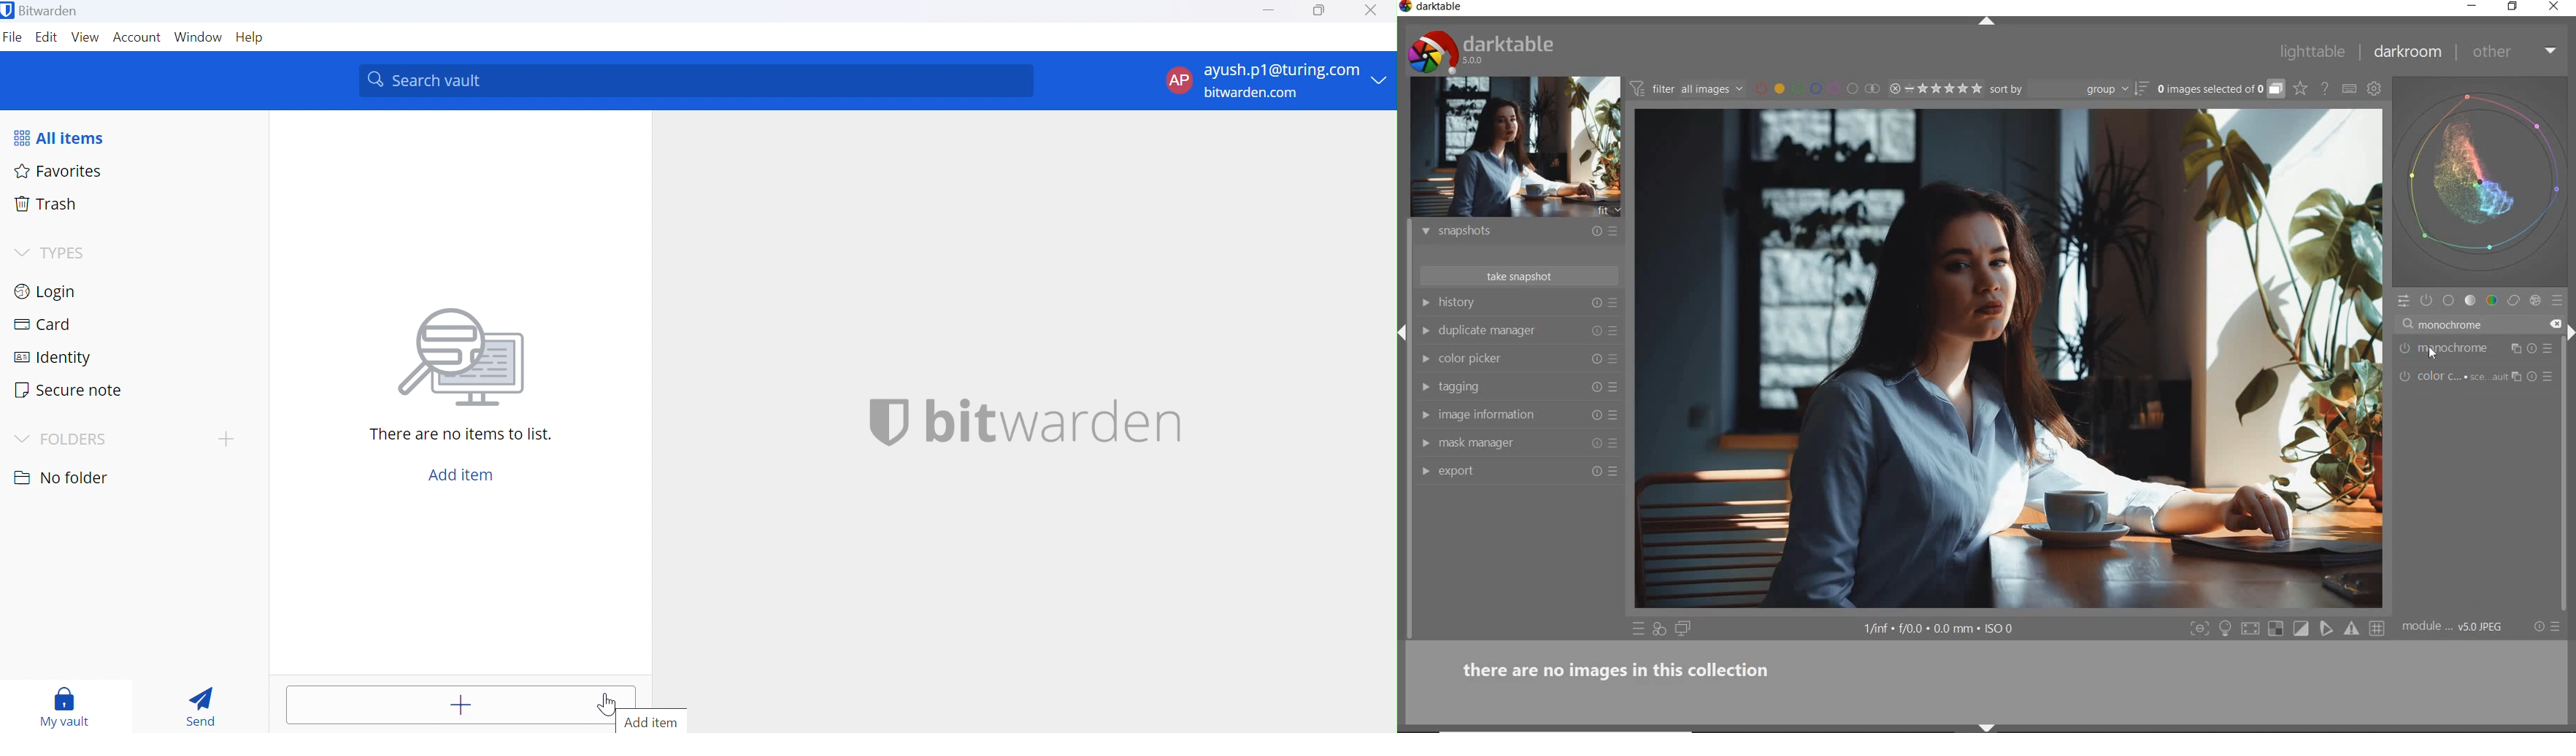  I want to click on there are no images in this collection, so click(1624, 668).